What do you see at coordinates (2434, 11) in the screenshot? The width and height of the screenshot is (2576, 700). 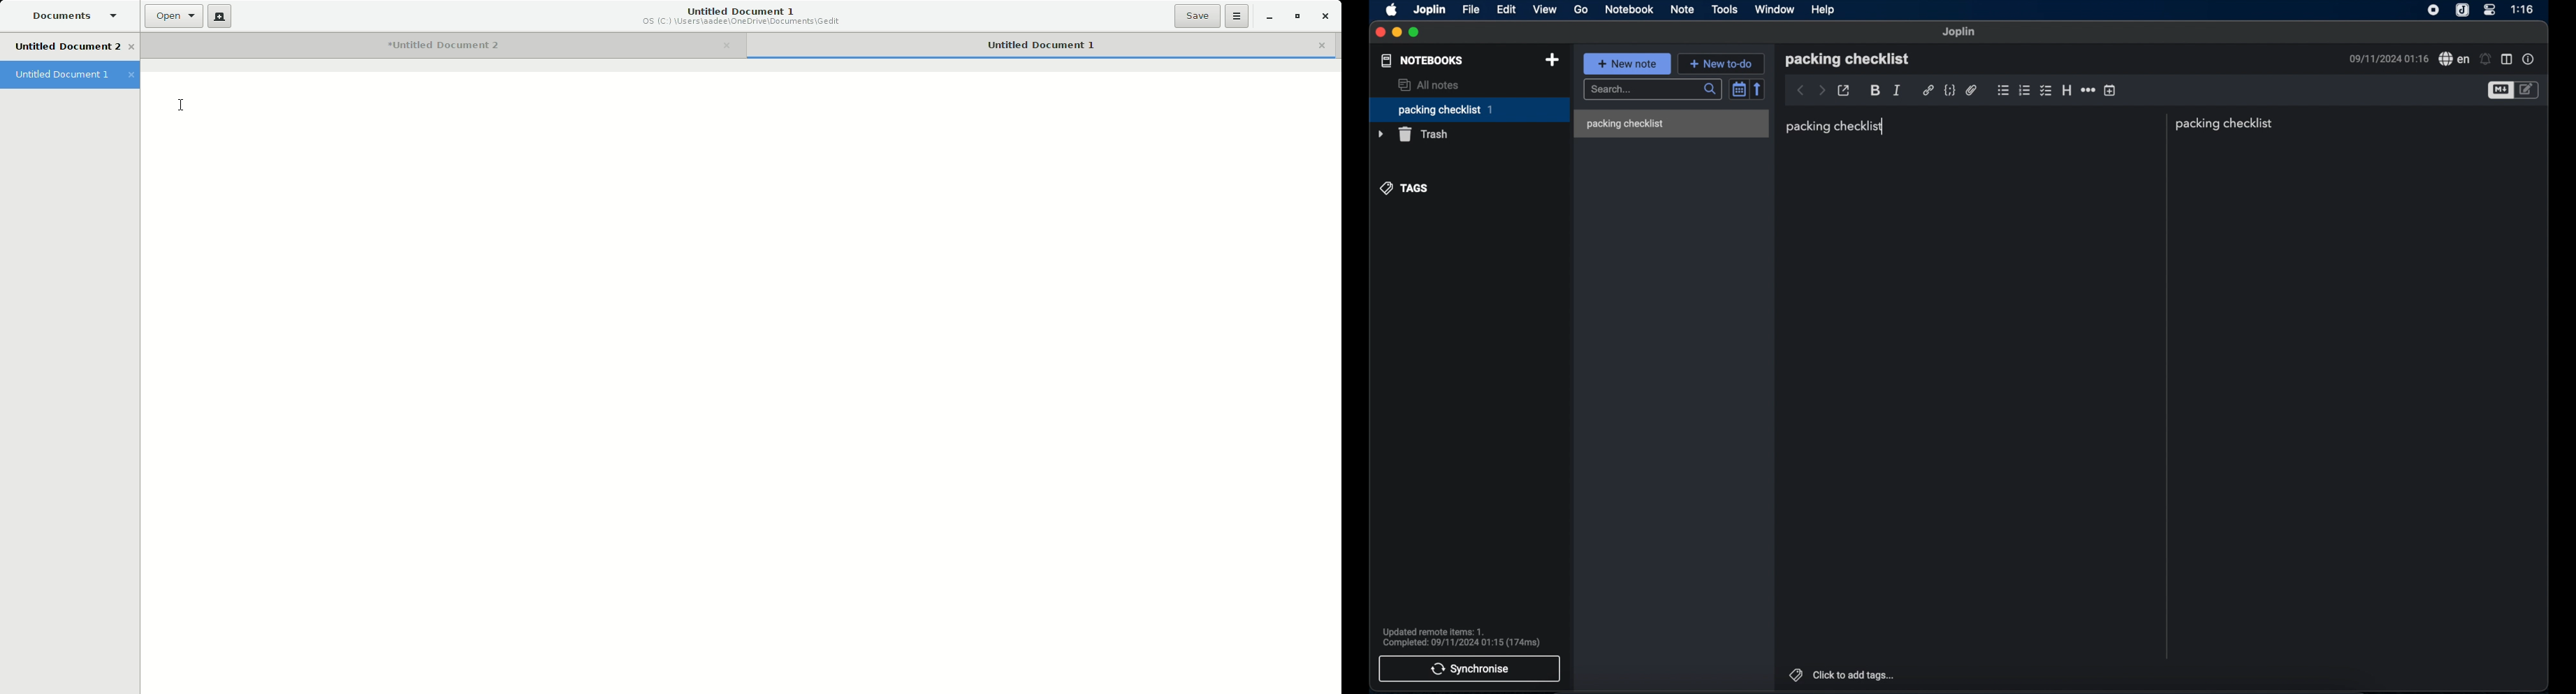 I see `screen recorder icon` at bounding box center [2434, 11].